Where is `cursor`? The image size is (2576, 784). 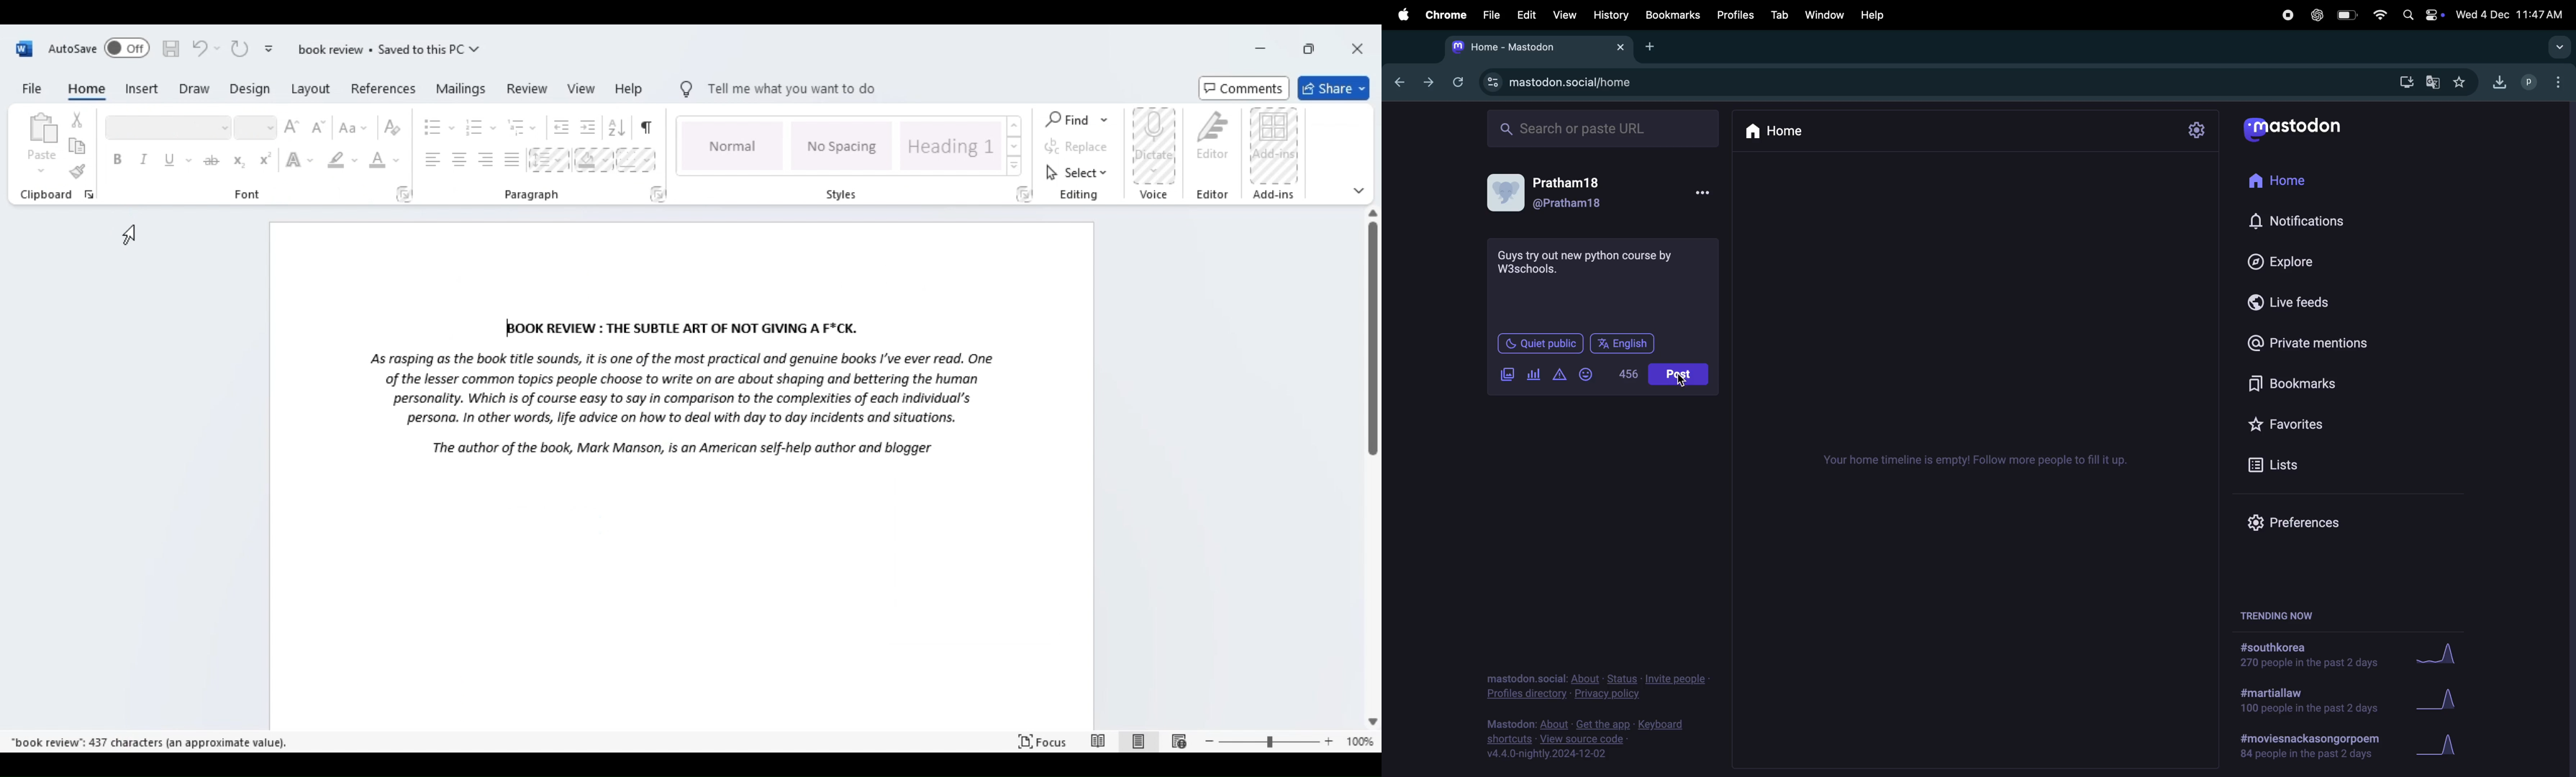 cursor is located at coordinates (133, 232).